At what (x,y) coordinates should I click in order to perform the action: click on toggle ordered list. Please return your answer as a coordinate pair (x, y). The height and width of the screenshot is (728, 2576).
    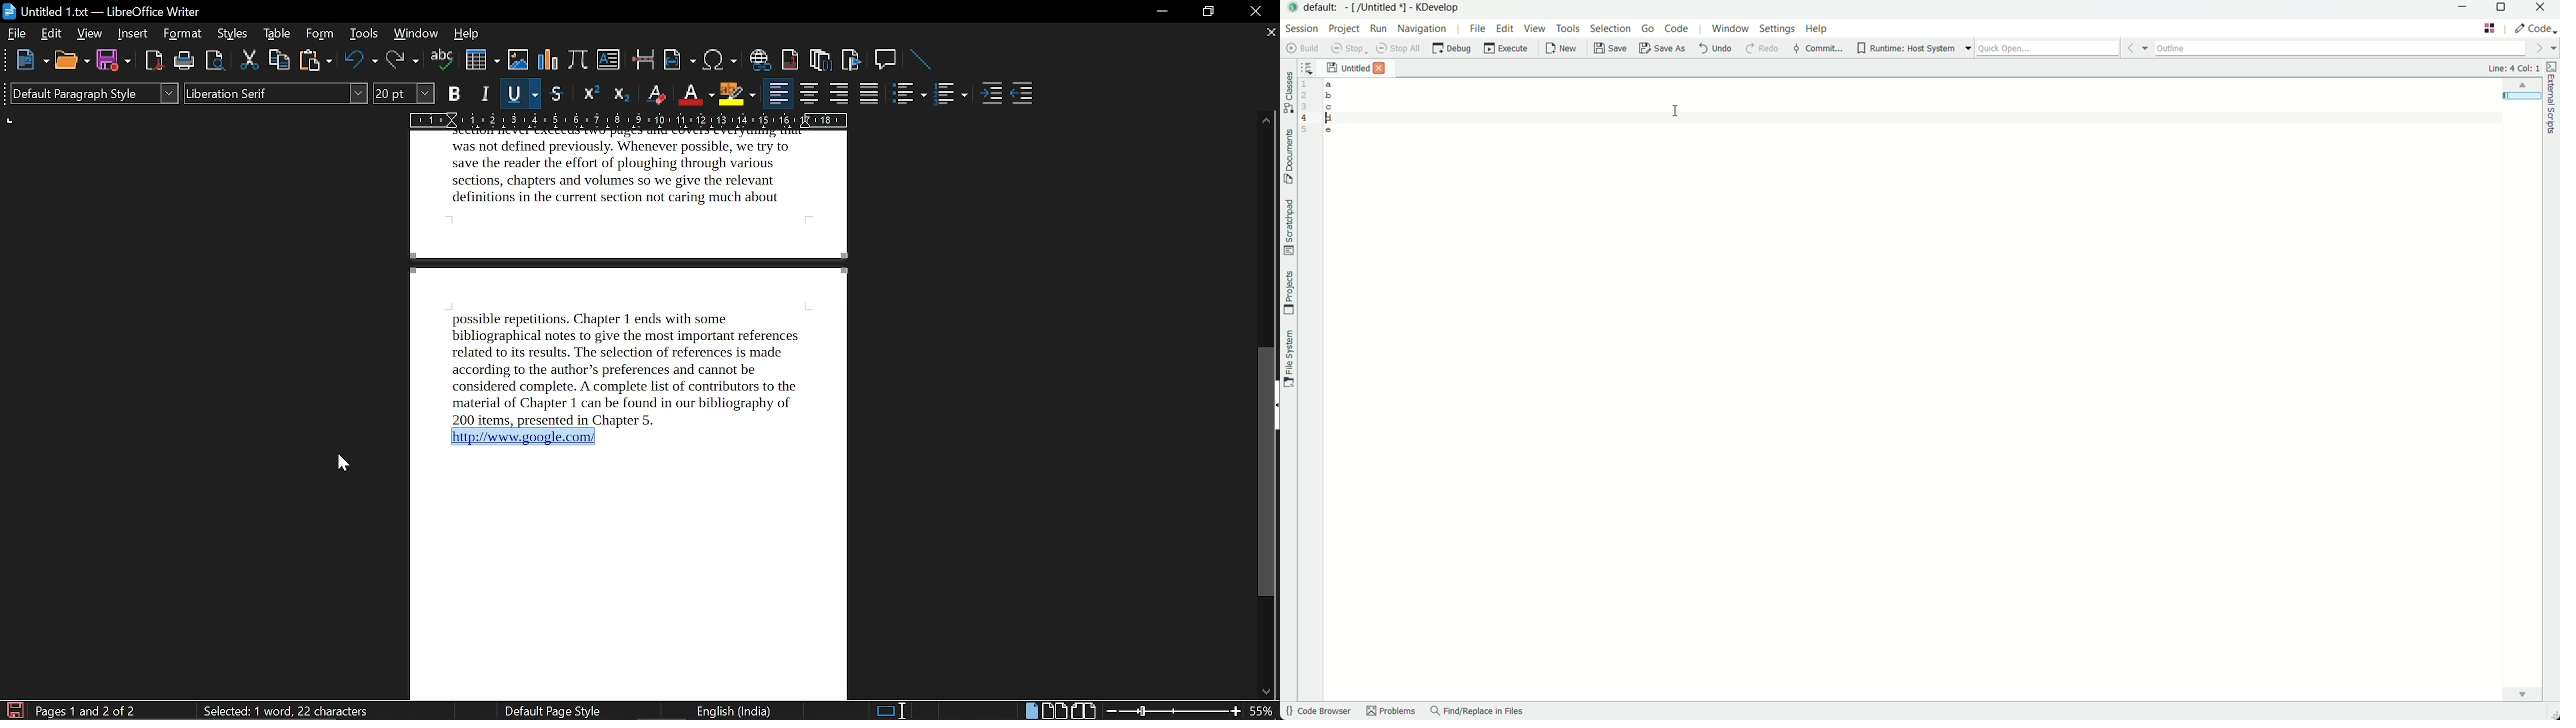
    Looking at the image, I should click on (910, 95).